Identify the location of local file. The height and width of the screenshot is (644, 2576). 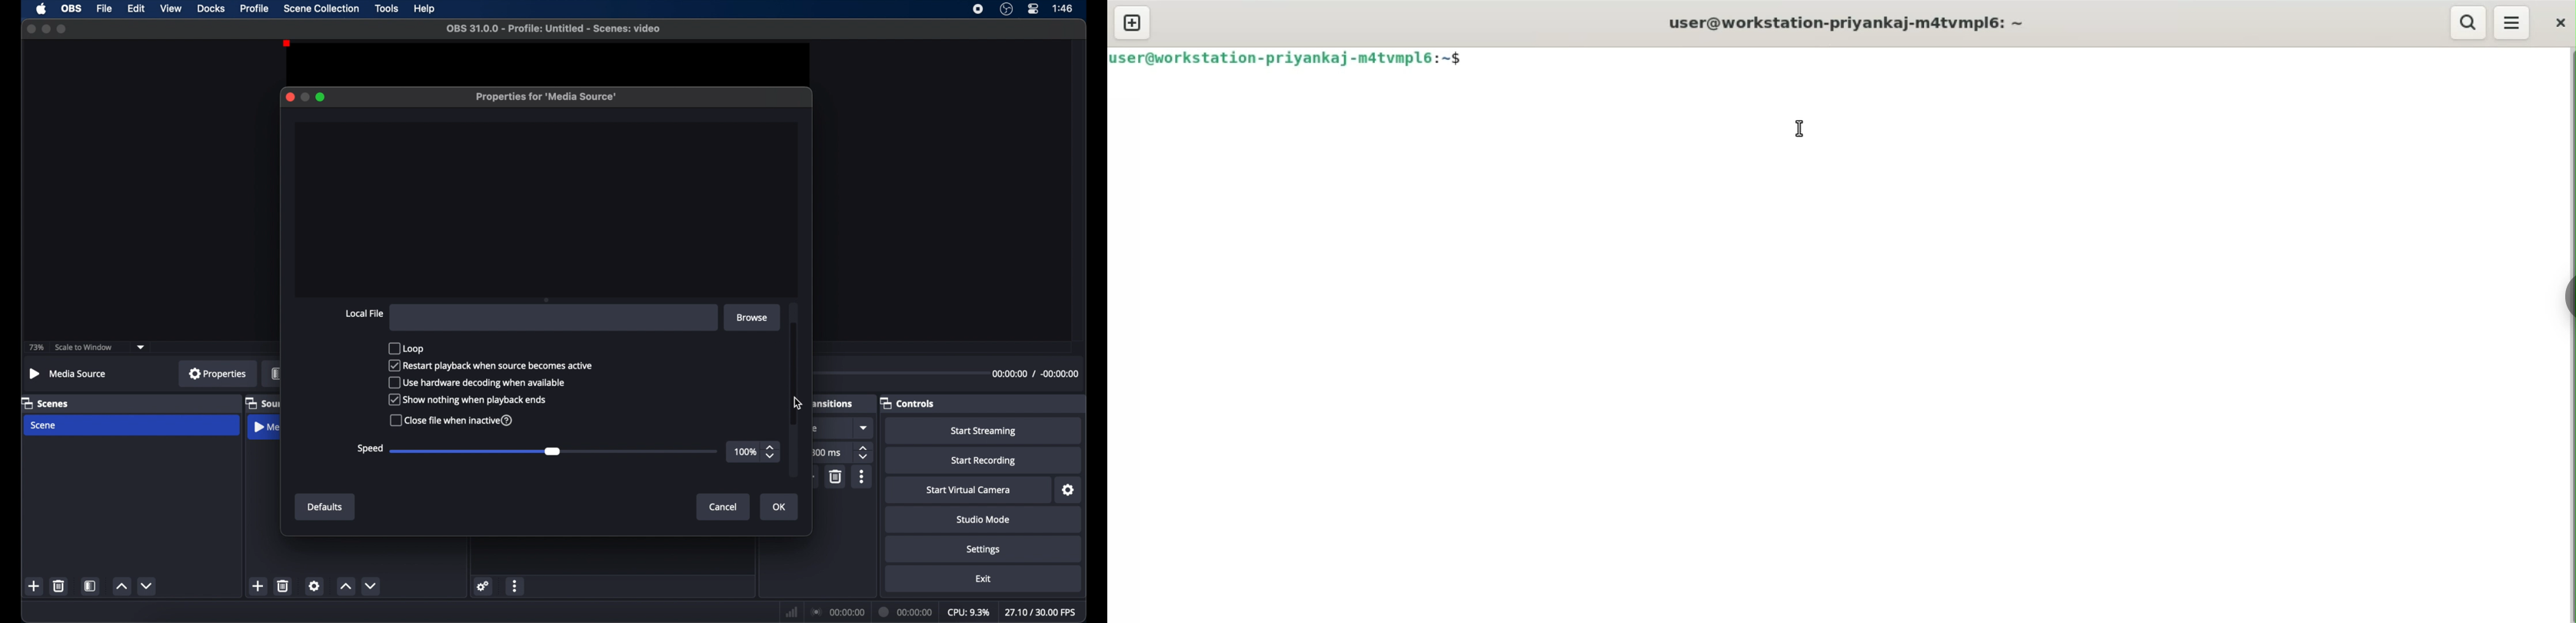
(364, 313).